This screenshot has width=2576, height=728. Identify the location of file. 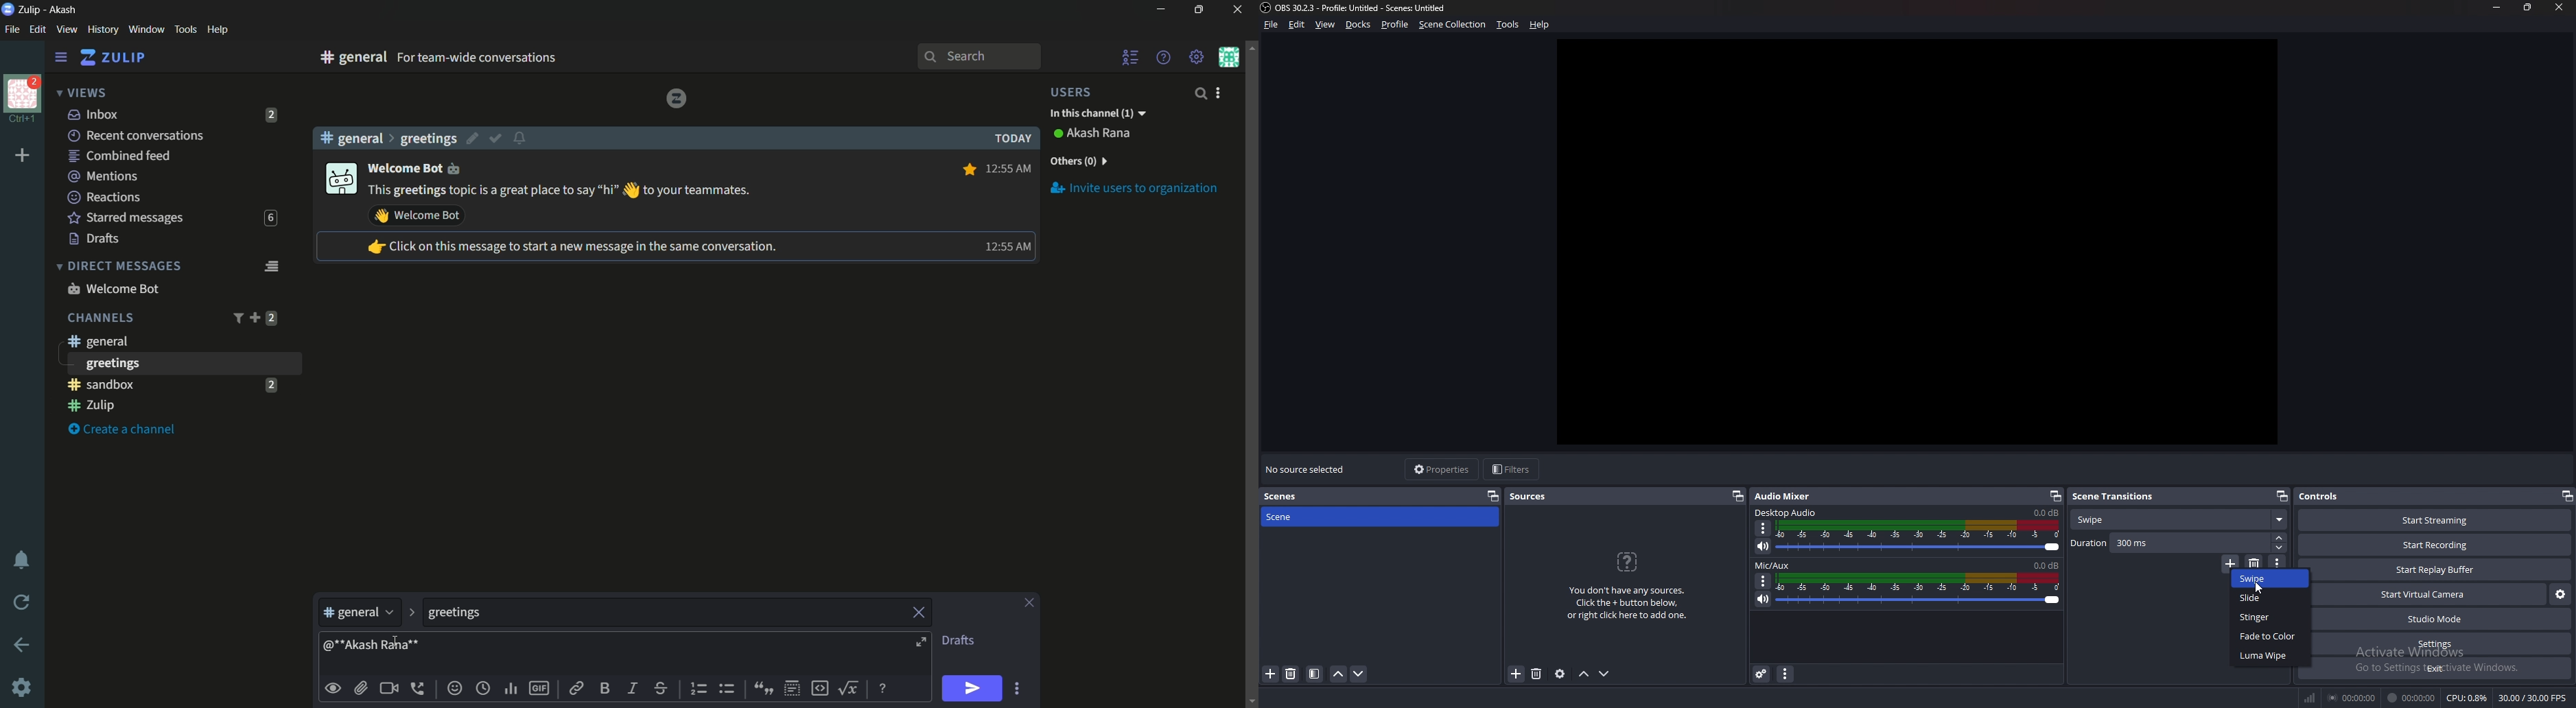
(1272, 25).